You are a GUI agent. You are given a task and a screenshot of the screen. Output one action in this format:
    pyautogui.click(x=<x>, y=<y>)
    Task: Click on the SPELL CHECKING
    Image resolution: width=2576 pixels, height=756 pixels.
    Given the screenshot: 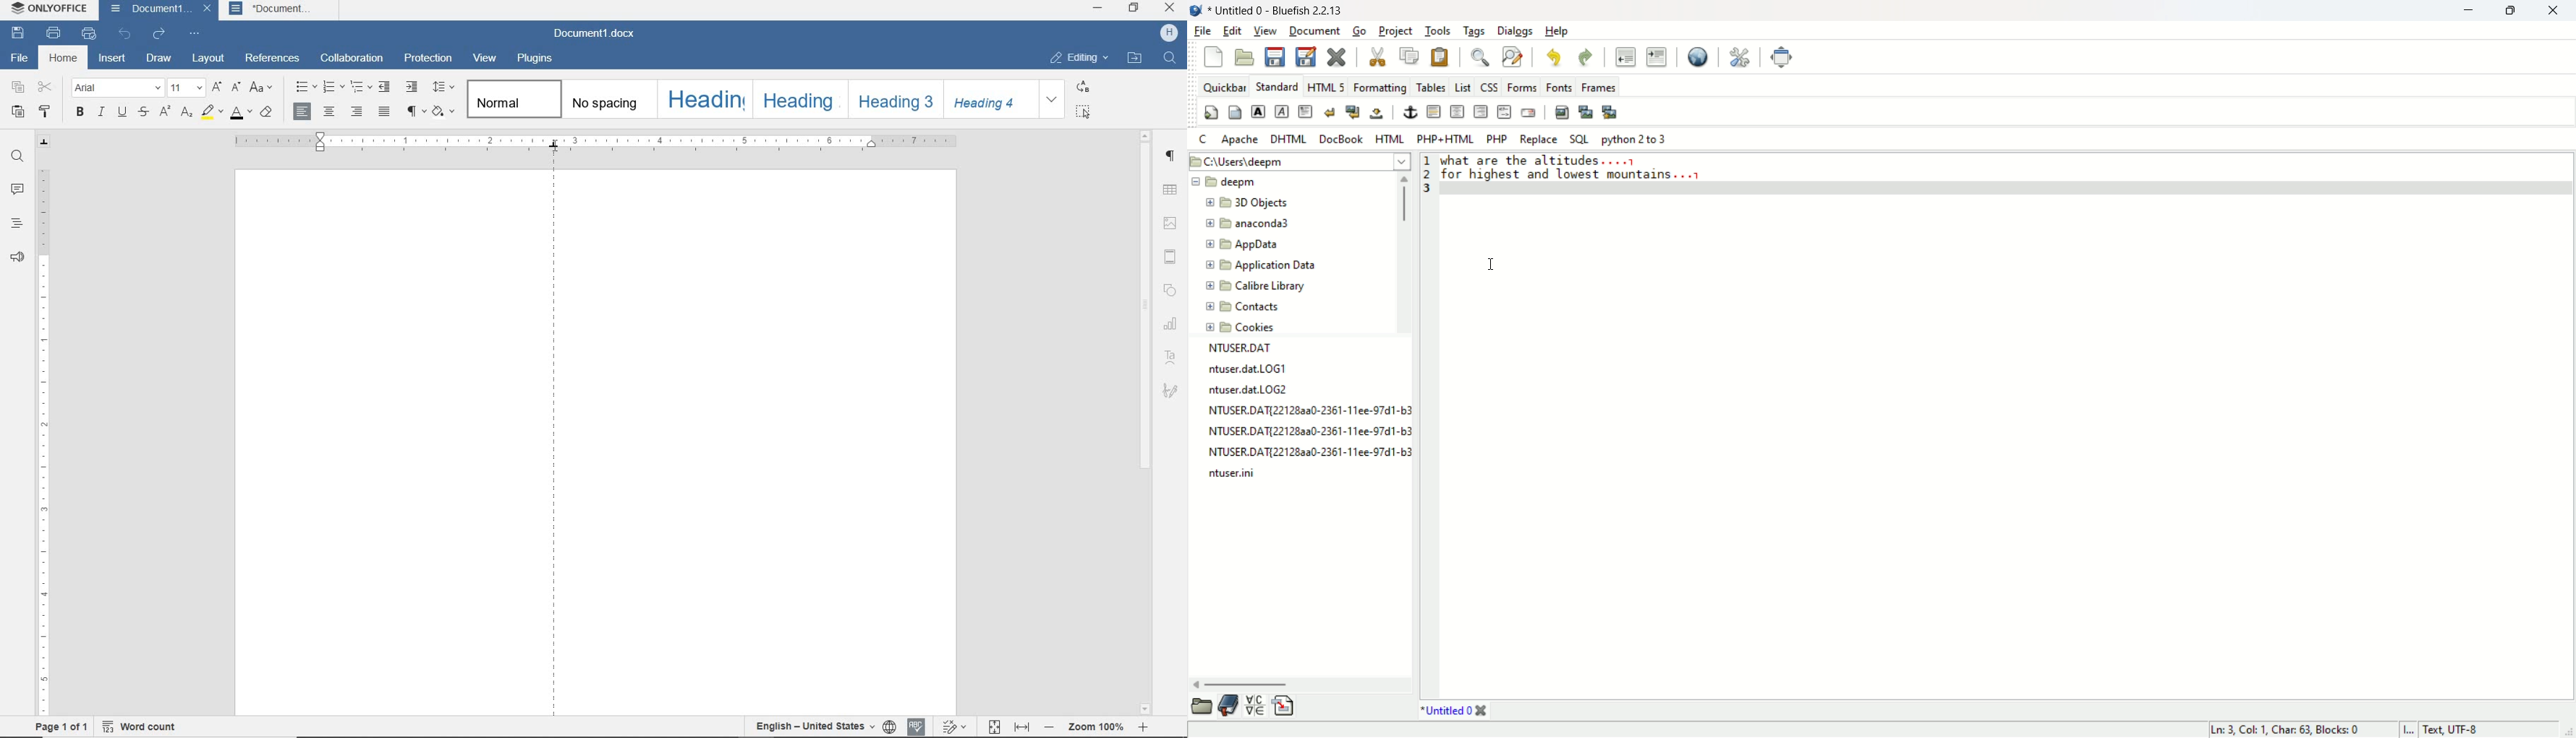 What is the action you would take?
    pyautogui.click(x=891, y=727)
    